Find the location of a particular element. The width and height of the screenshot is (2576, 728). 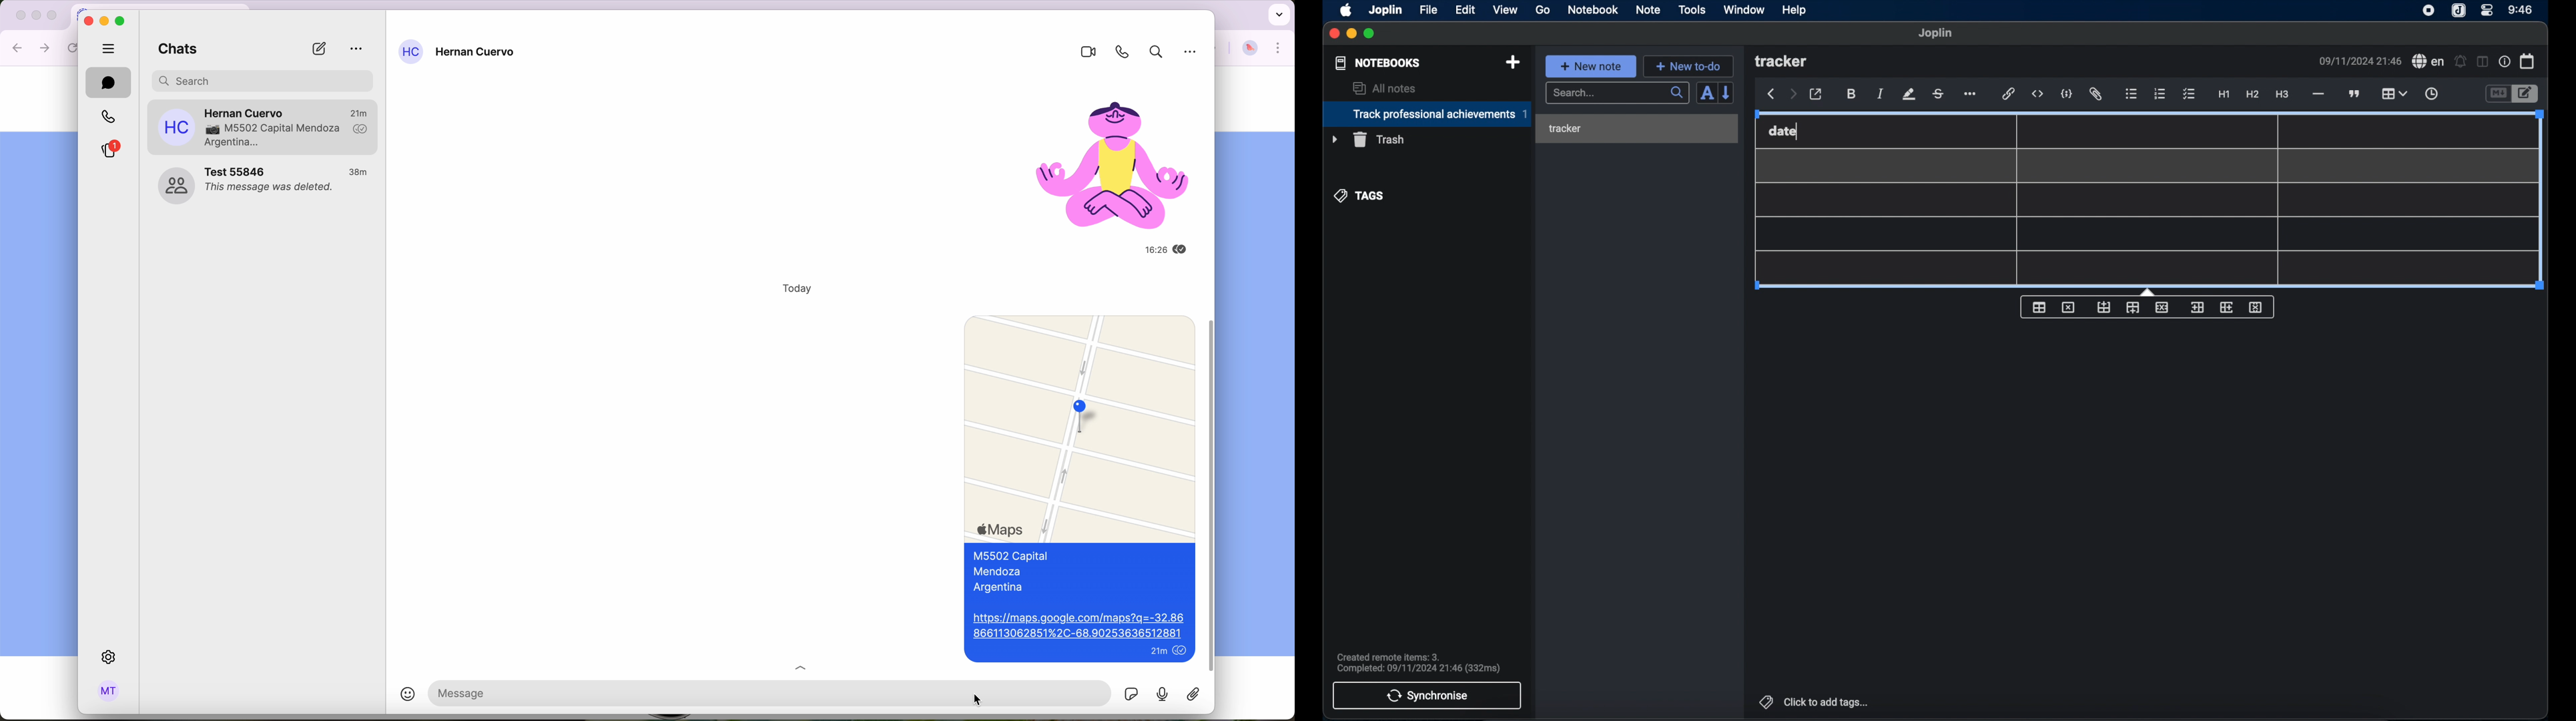

view is located at coordinates (1505, 9).